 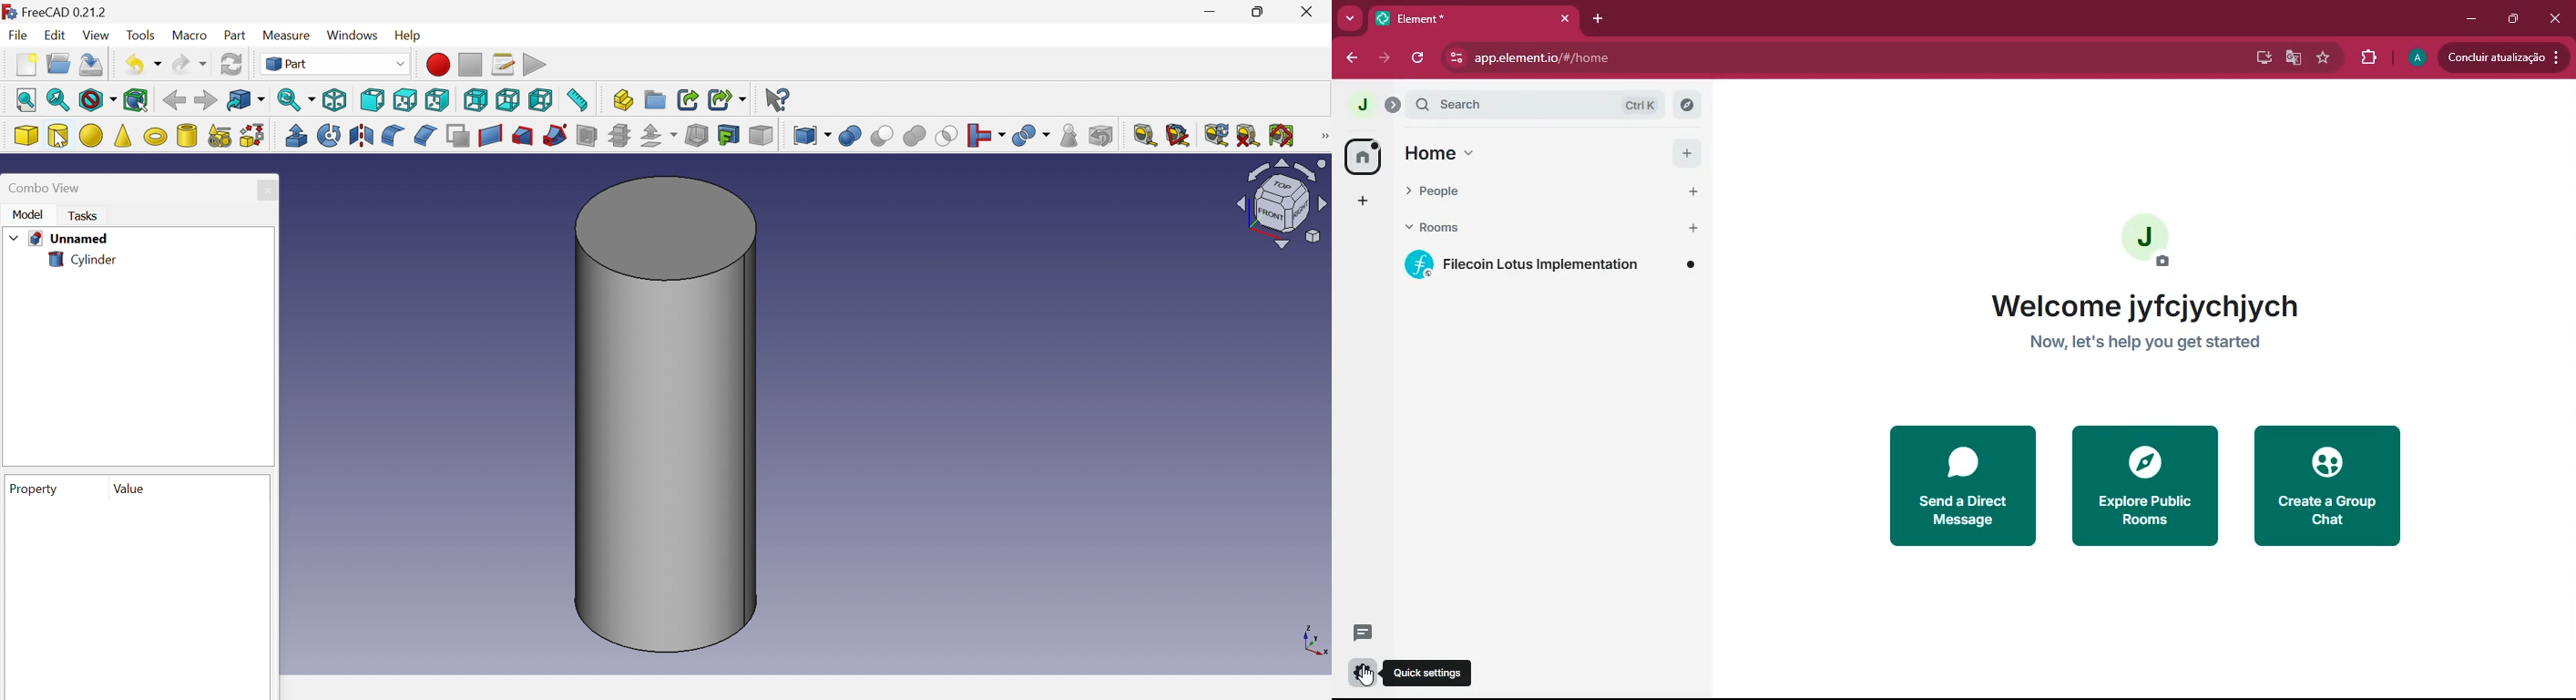 What do you see at coordinates (811, 135) in the screenshot?
I see `Compound tools` at bounding box center [811, 135].